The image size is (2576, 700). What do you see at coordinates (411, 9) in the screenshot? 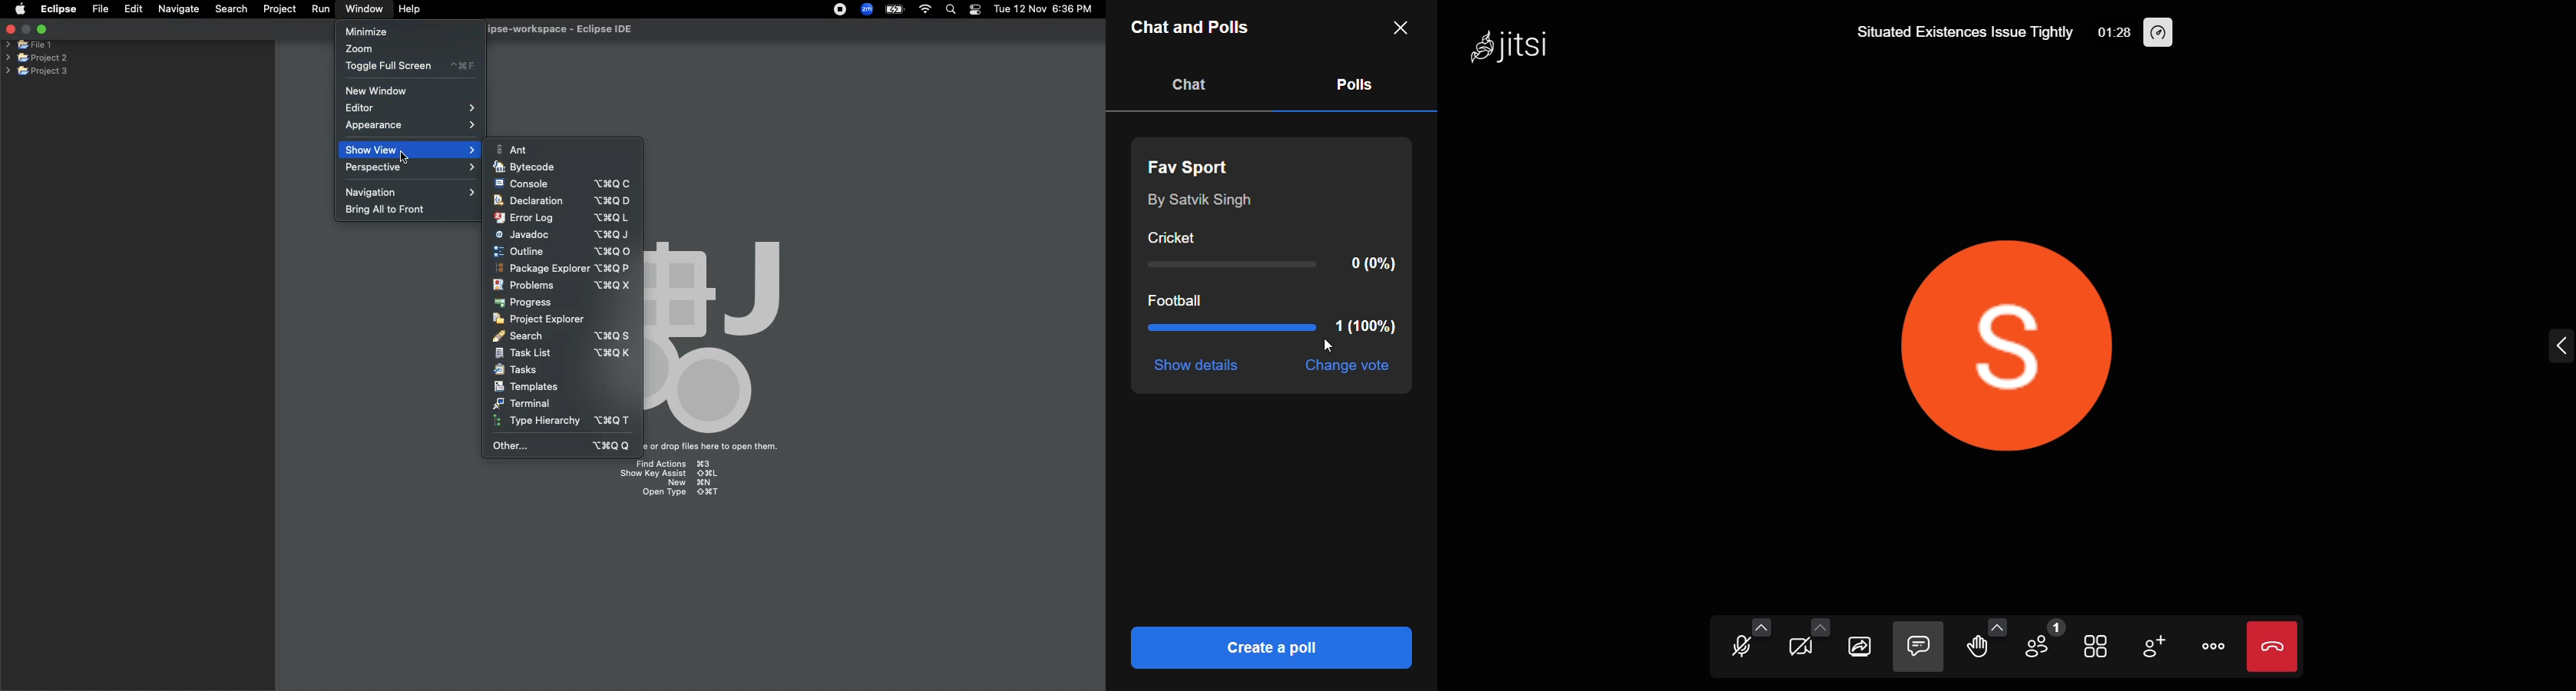
I see `Help` at bounding box center [411, 9].